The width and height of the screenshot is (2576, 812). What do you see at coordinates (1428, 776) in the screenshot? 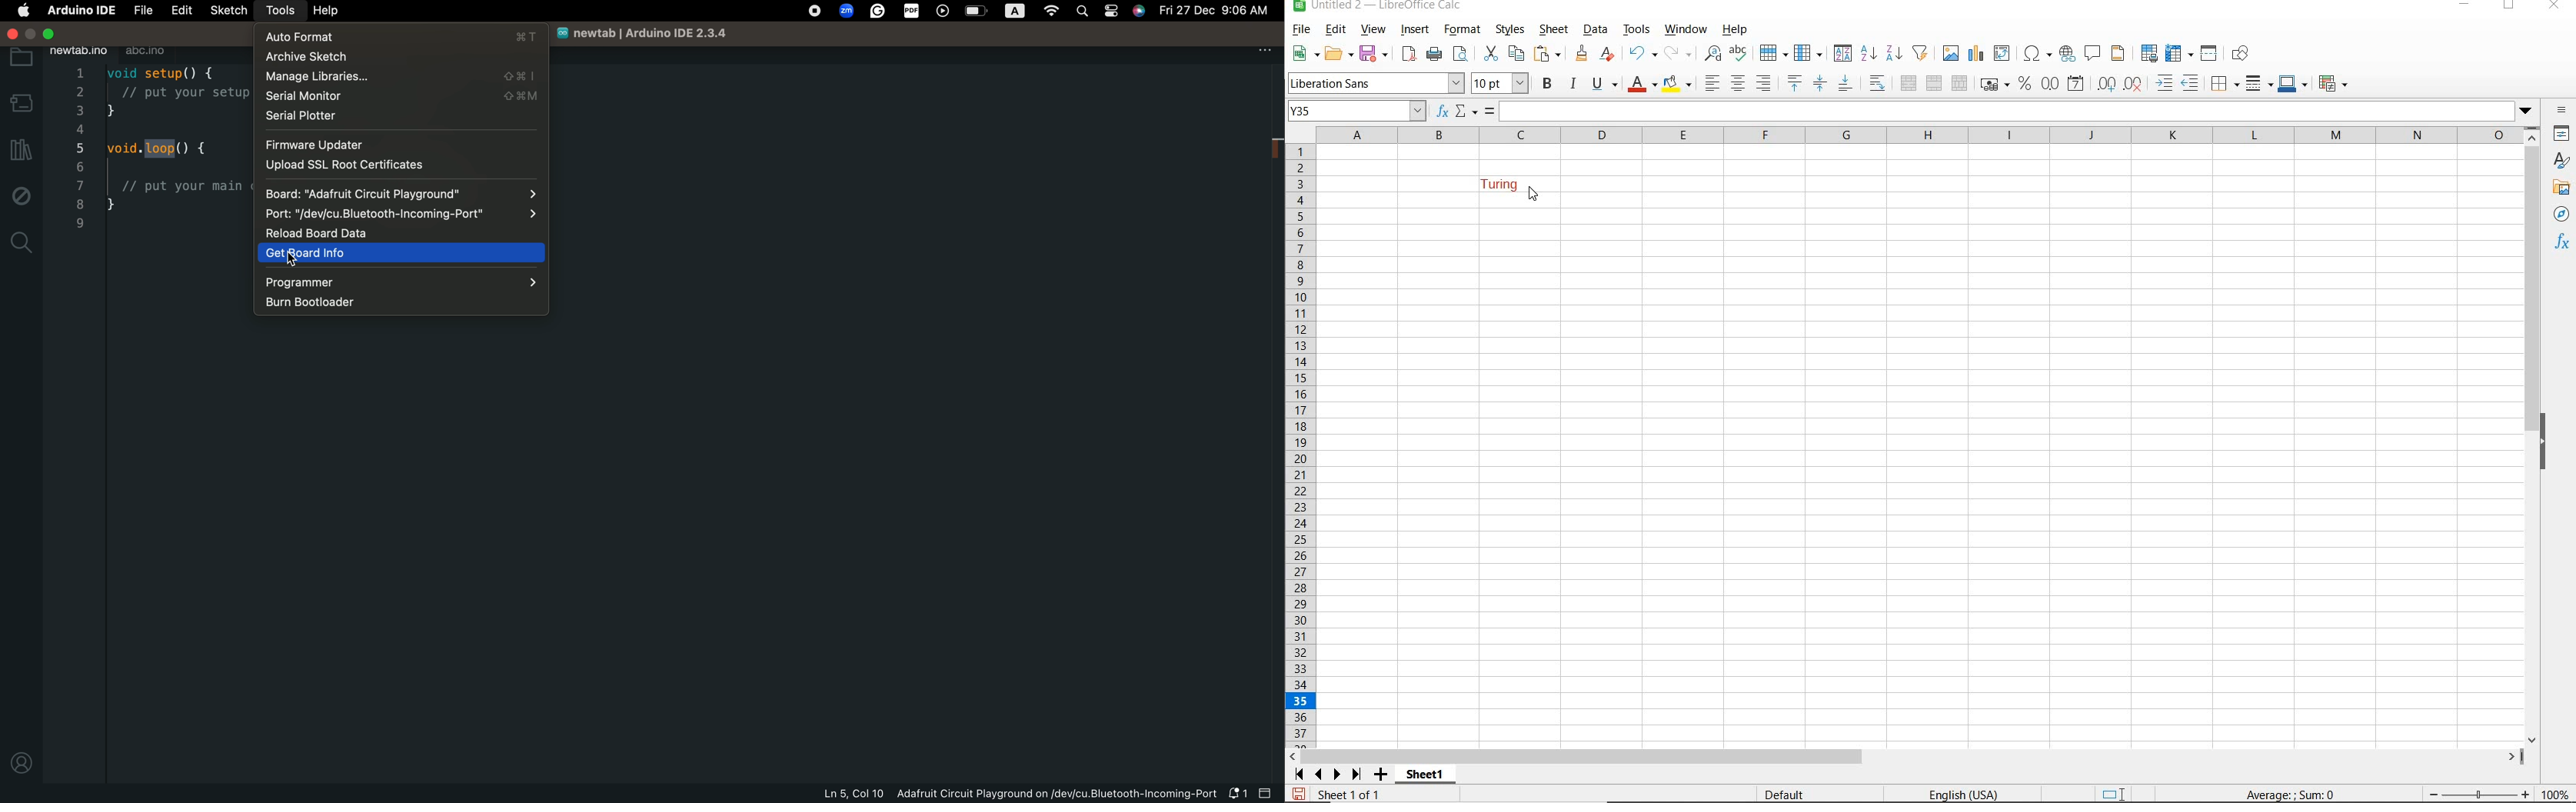
I see `SHEET1` at bounding box center [1428, 776].